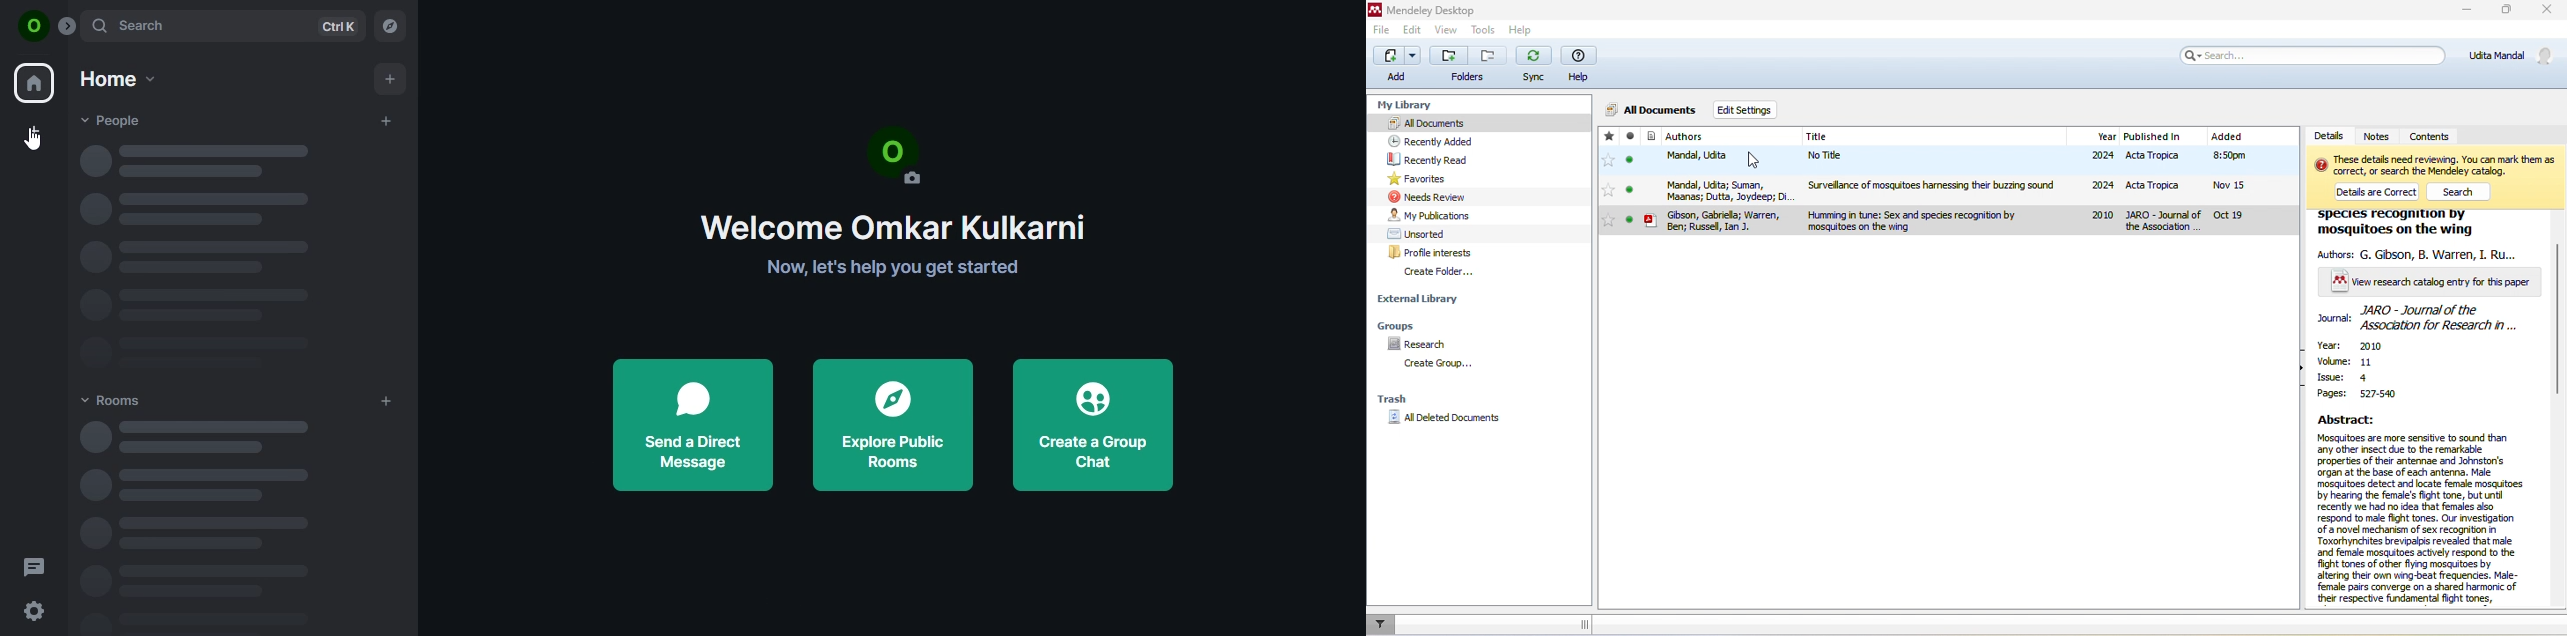  What do you see at coordinates (1608, 220) in the screenshot?
I see `favorites toggle` at bounding box center [1608, 220].